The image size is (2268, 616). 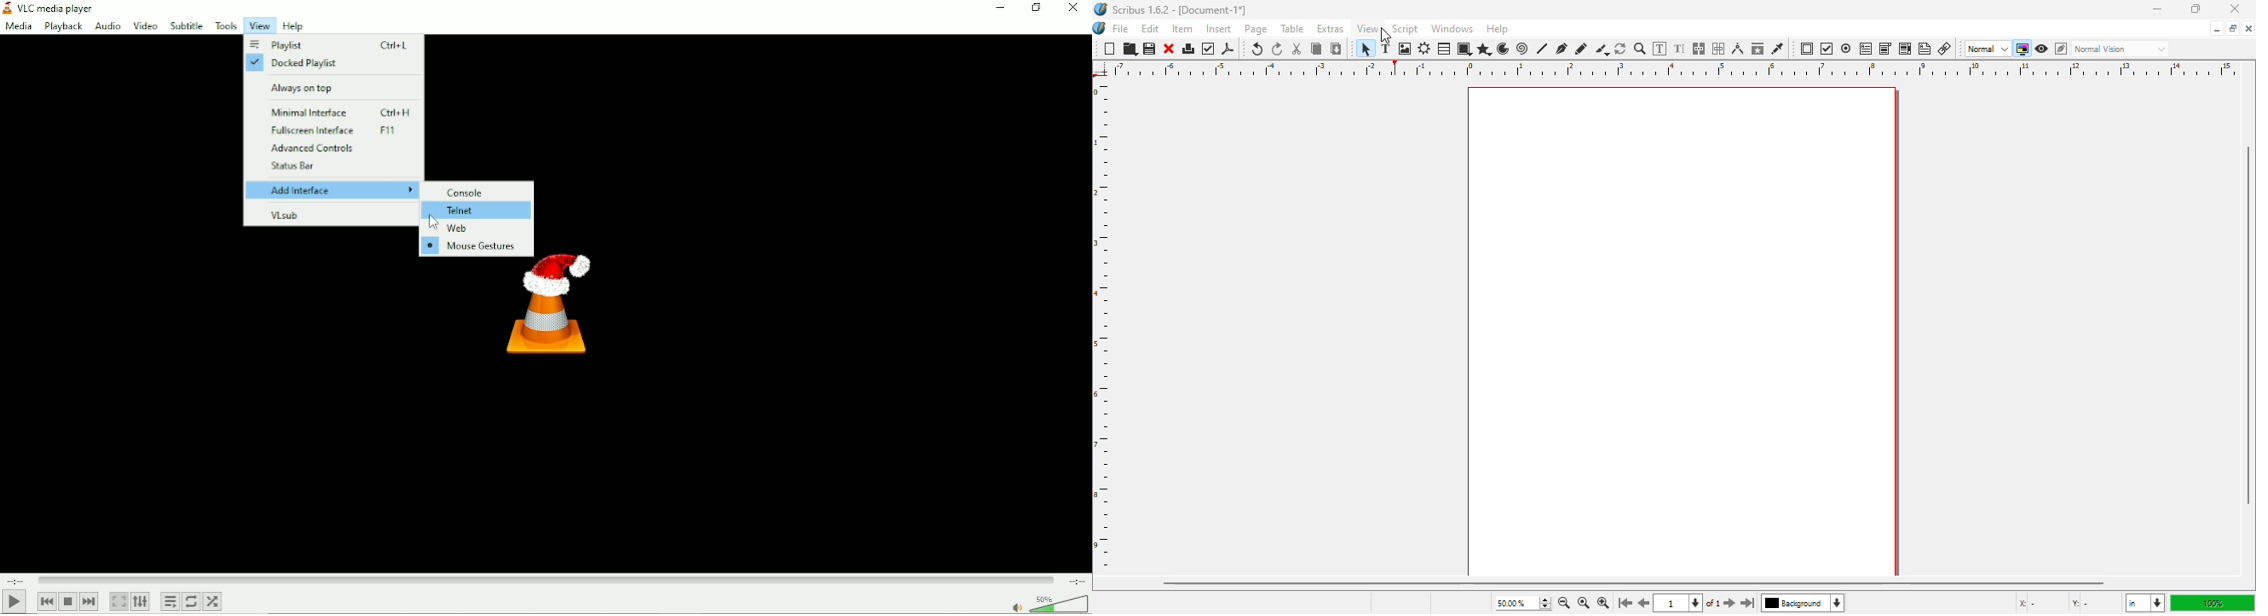 I want to click on PDF push button, so click(x=1807, y=49).